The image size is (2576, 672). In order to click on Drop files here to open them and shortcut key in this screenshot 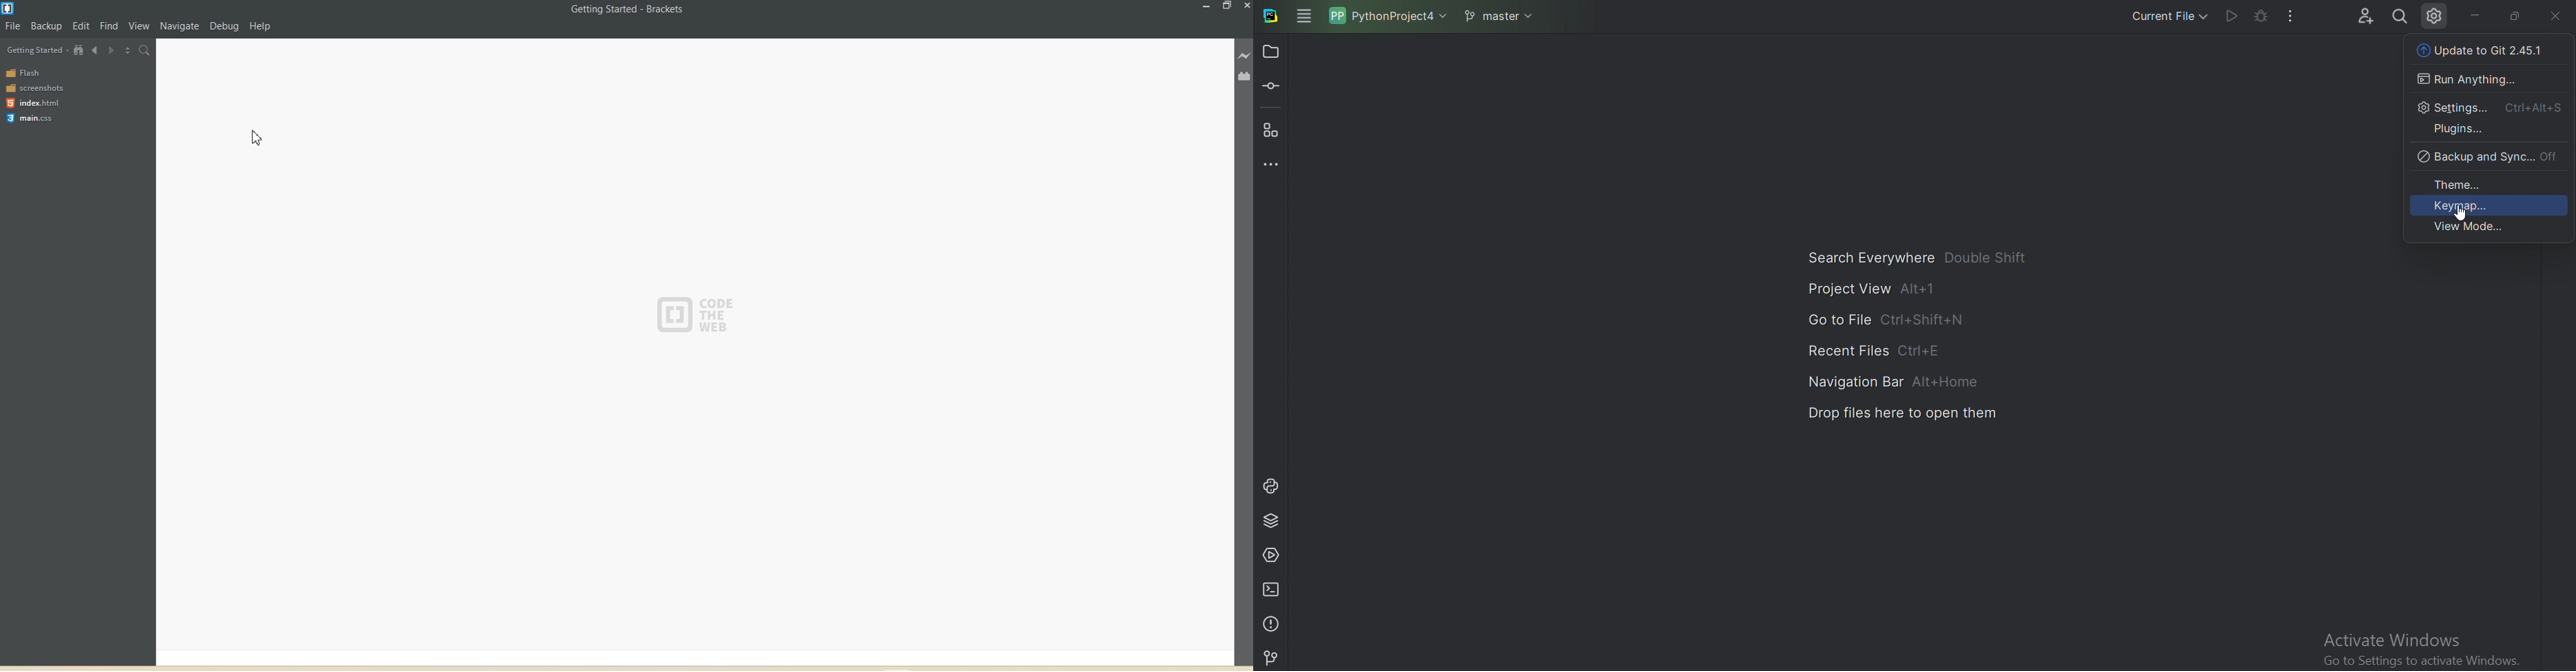, I will do `click(1903, 413)`.